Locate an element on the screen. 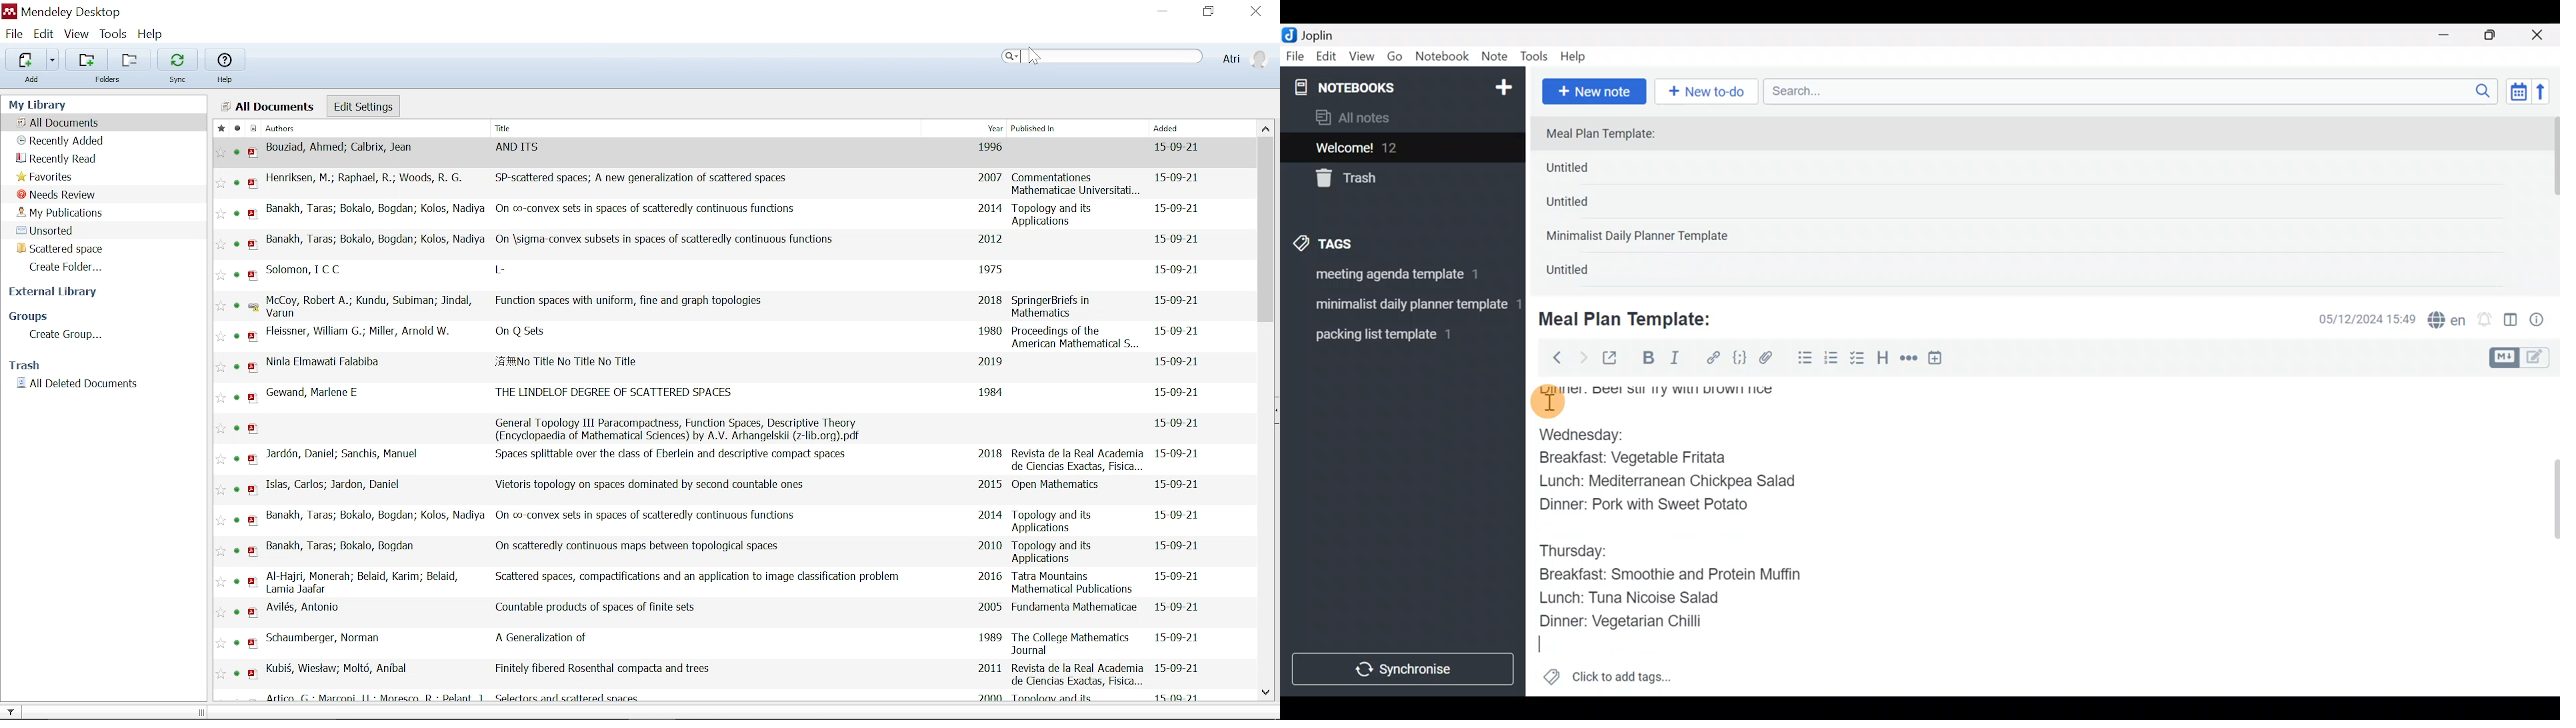  Scroll bar is located at coordinates (2546, 536).